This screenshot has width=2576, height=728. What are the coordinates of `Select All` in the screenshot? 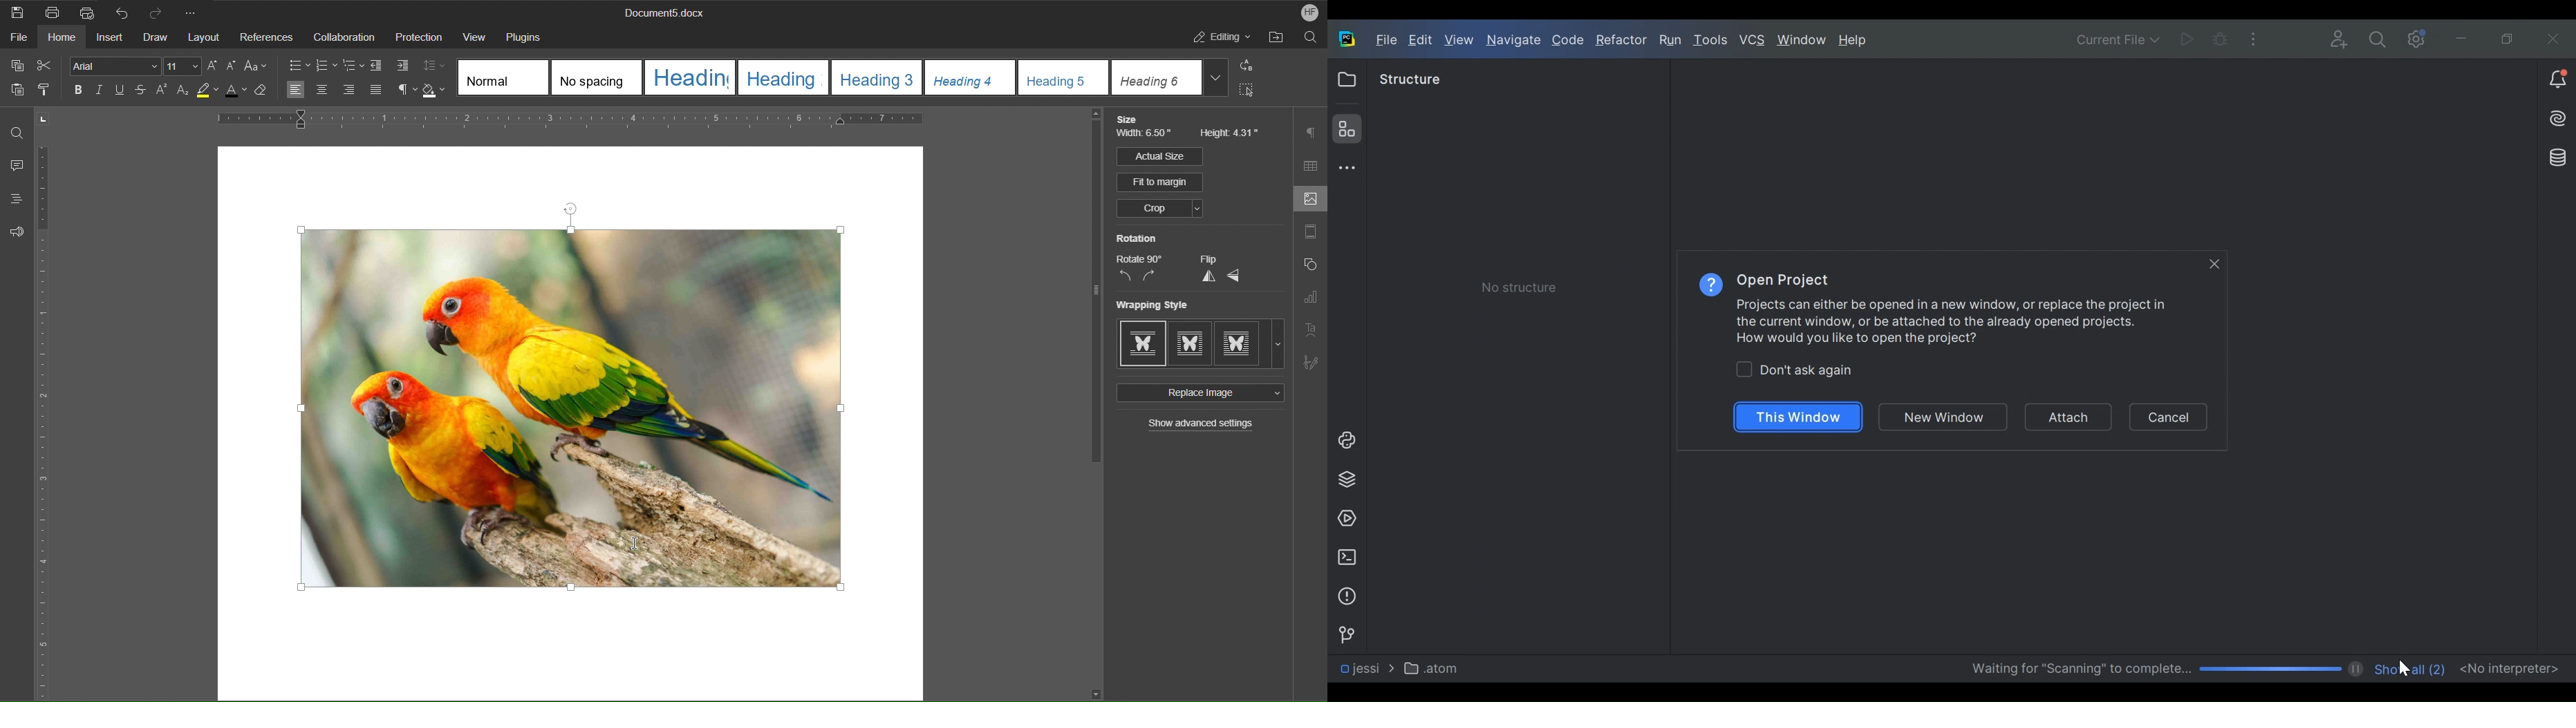 It's located at (1251, 93).